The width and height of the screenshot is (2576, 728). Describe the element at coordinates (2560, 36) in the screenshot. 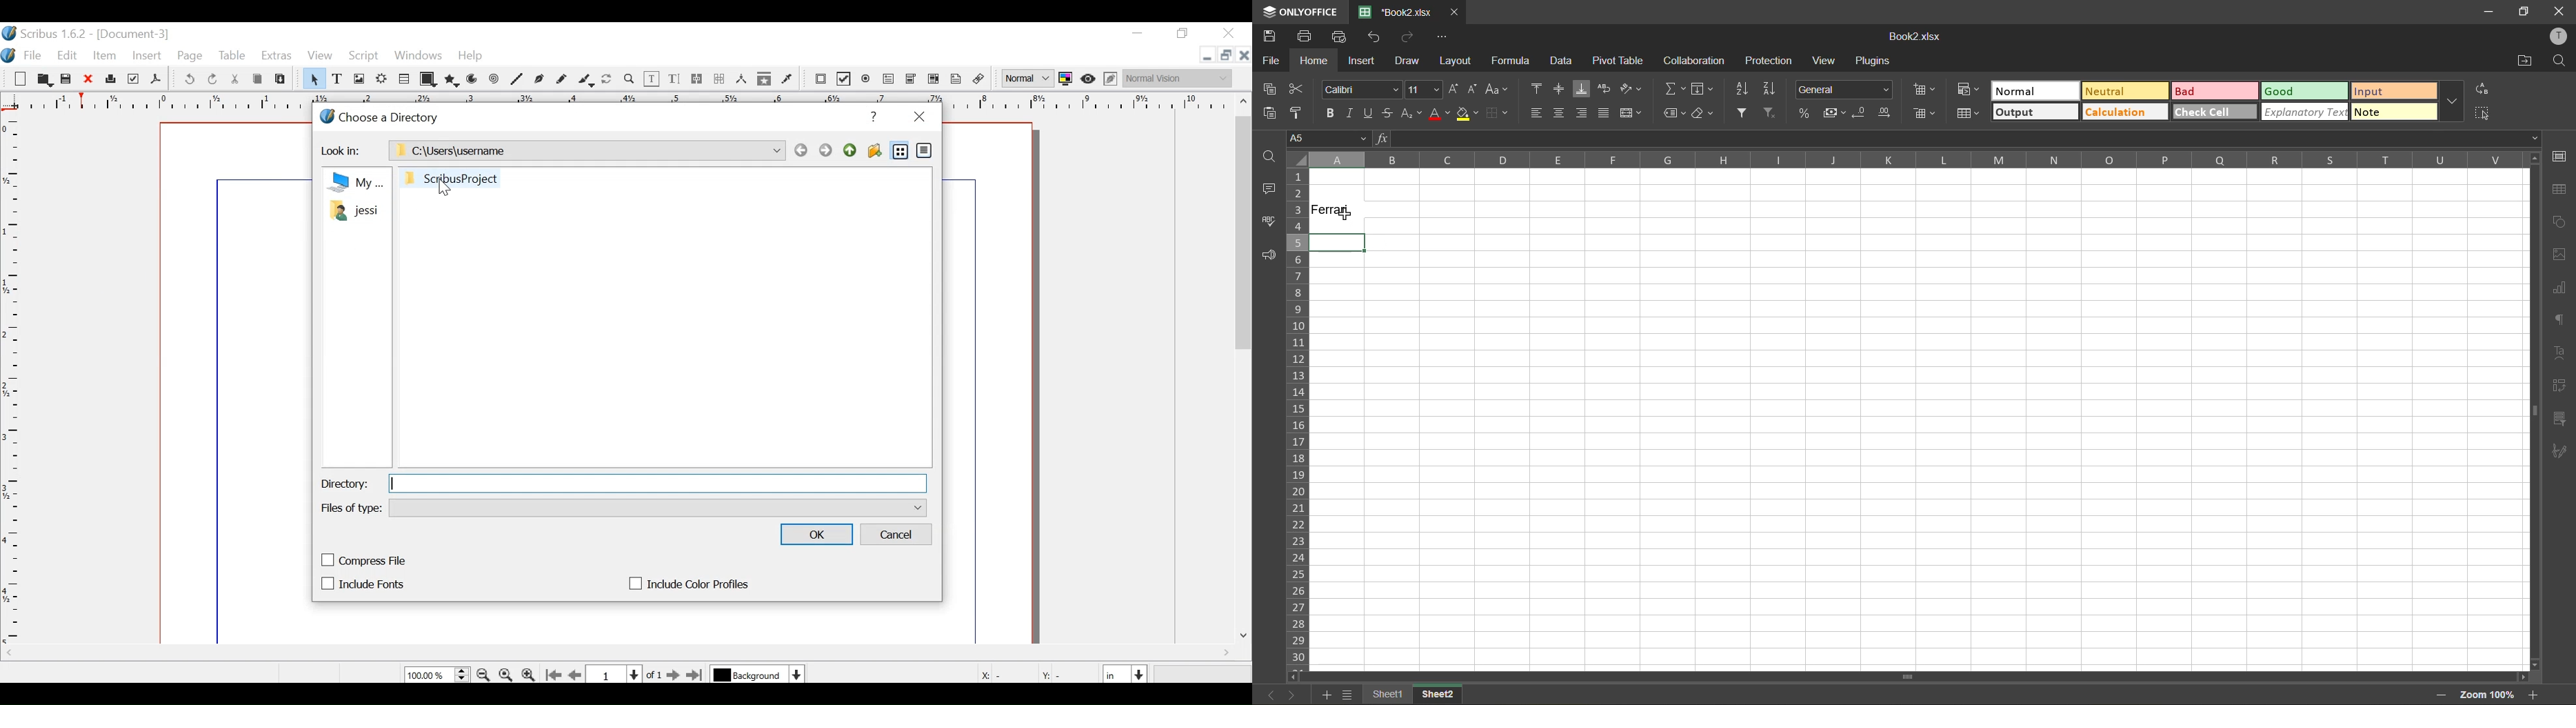

I see `profile` at that location.